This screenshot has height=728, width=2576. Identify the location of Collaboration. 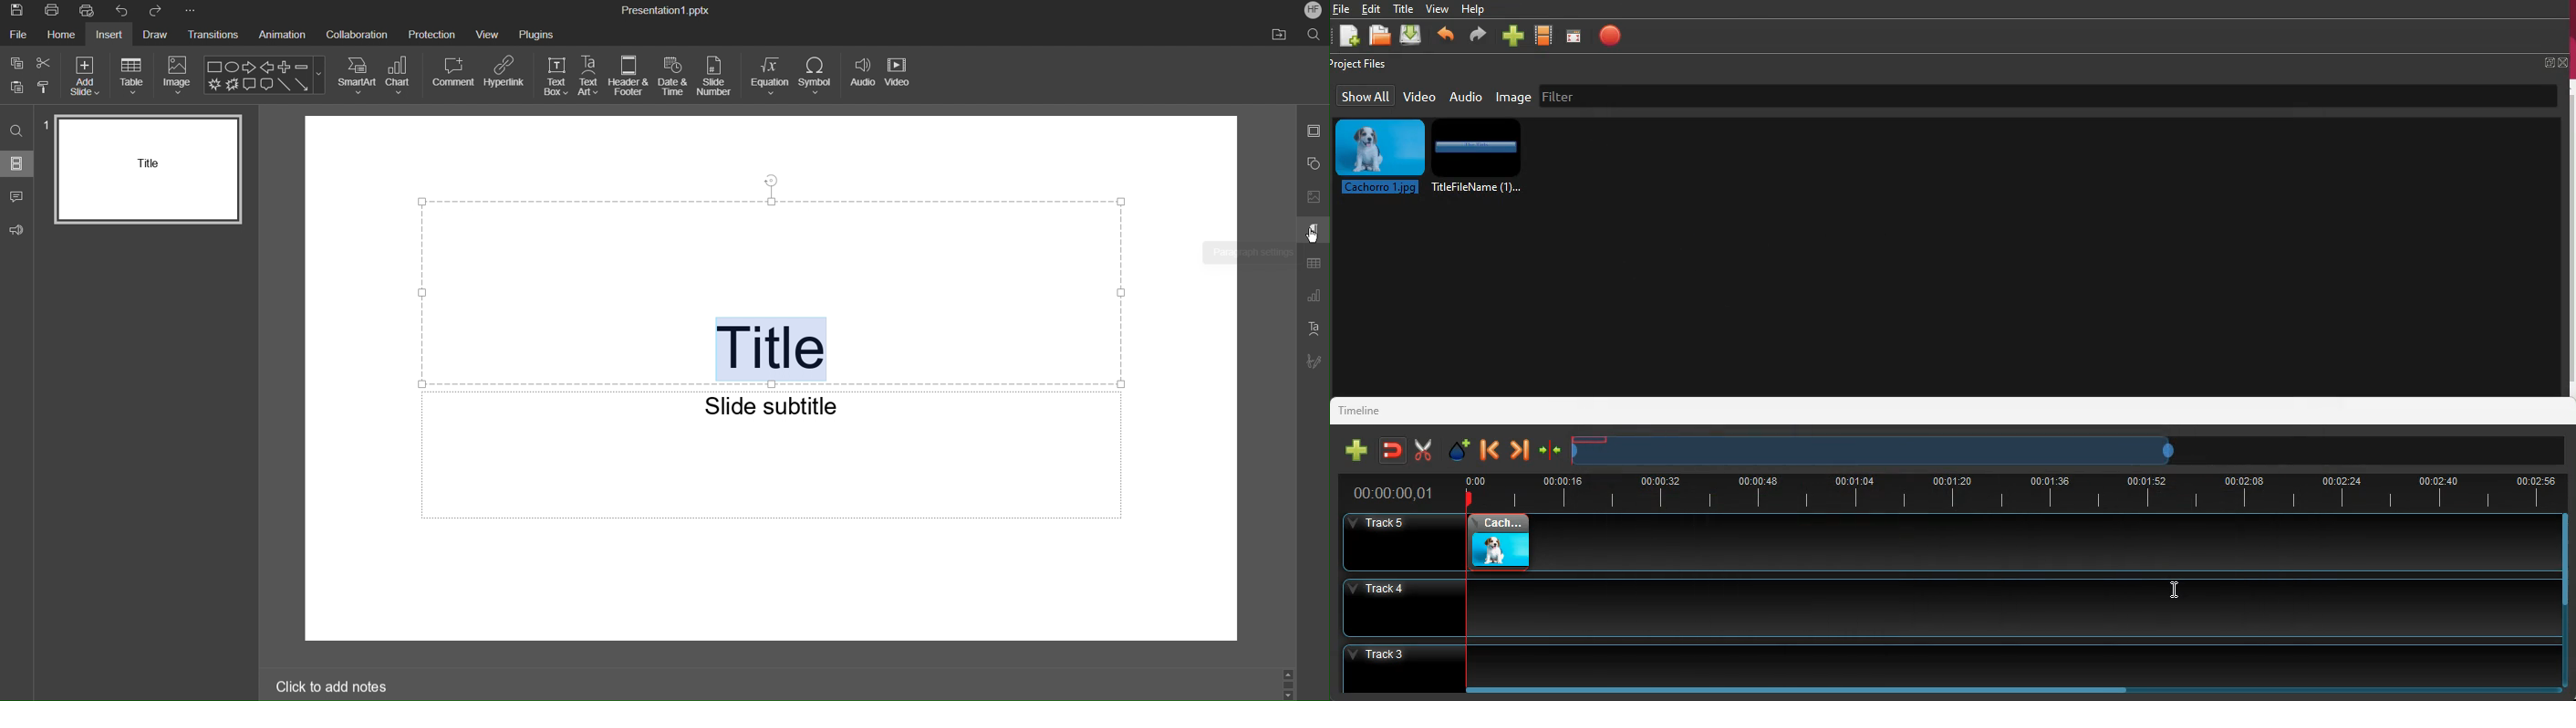
(360, 37).